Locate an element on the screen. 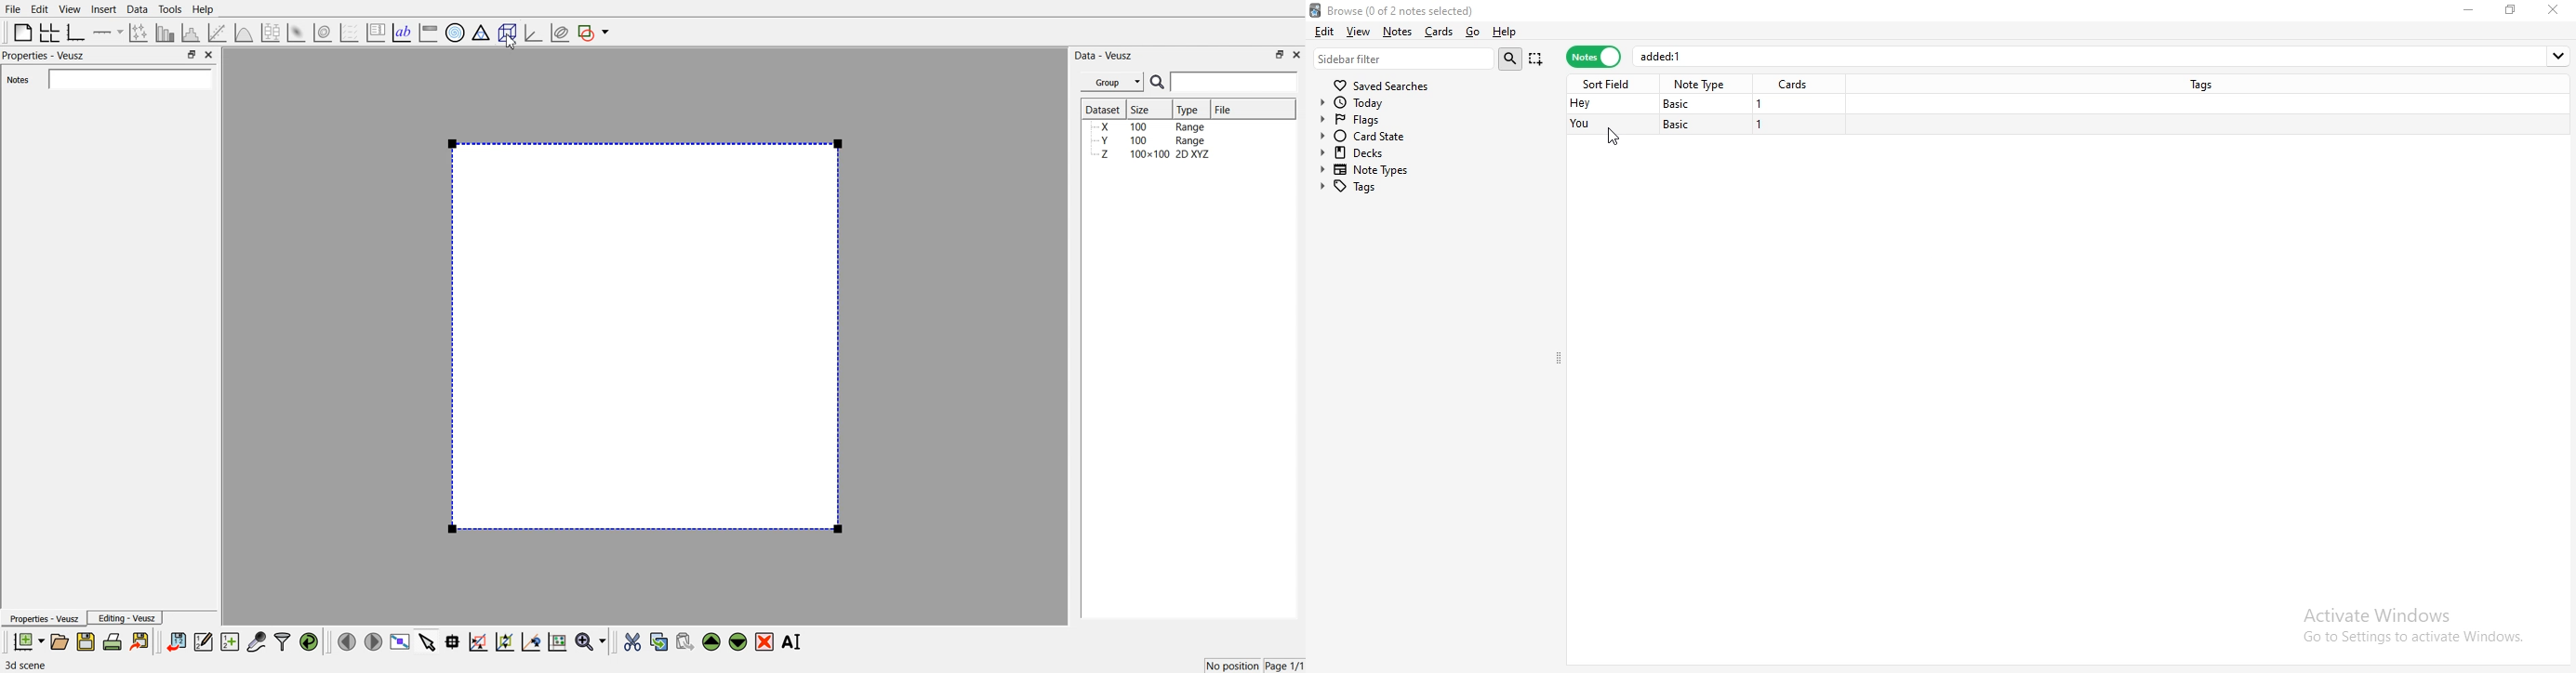 The width and height of the screenshot is (2576, 700). basic is located at coordinates (1682, 103).